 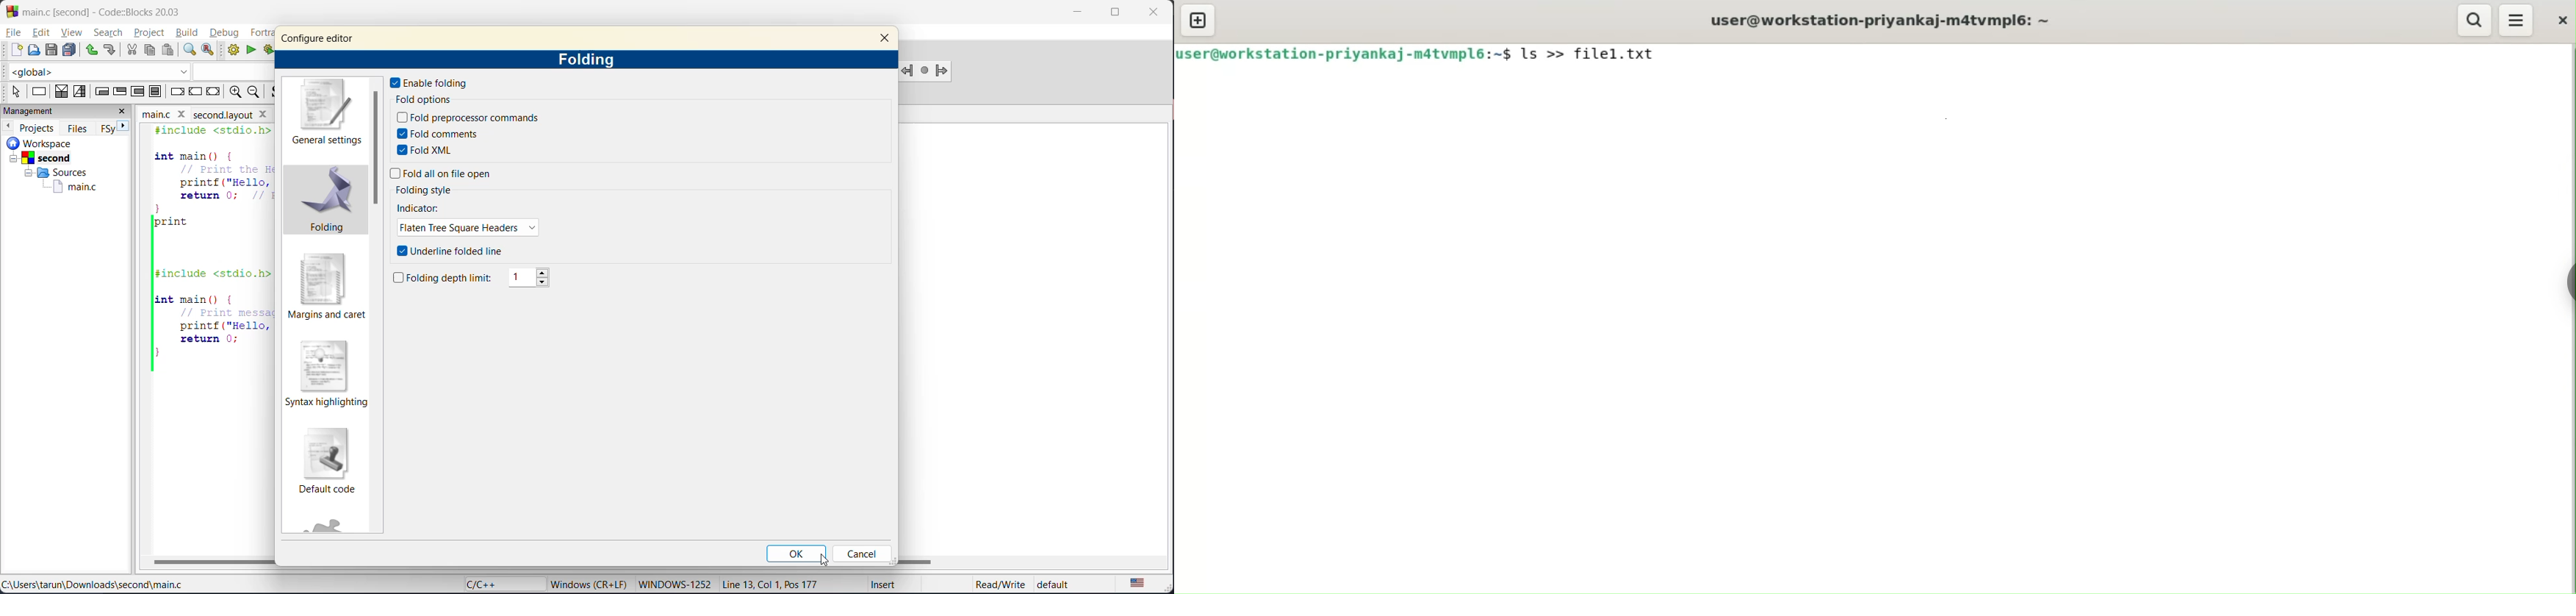 What do you see at coordinates (674, 585) in the screenshot?
I see `windows-1252` at bounding box center [674, 585].